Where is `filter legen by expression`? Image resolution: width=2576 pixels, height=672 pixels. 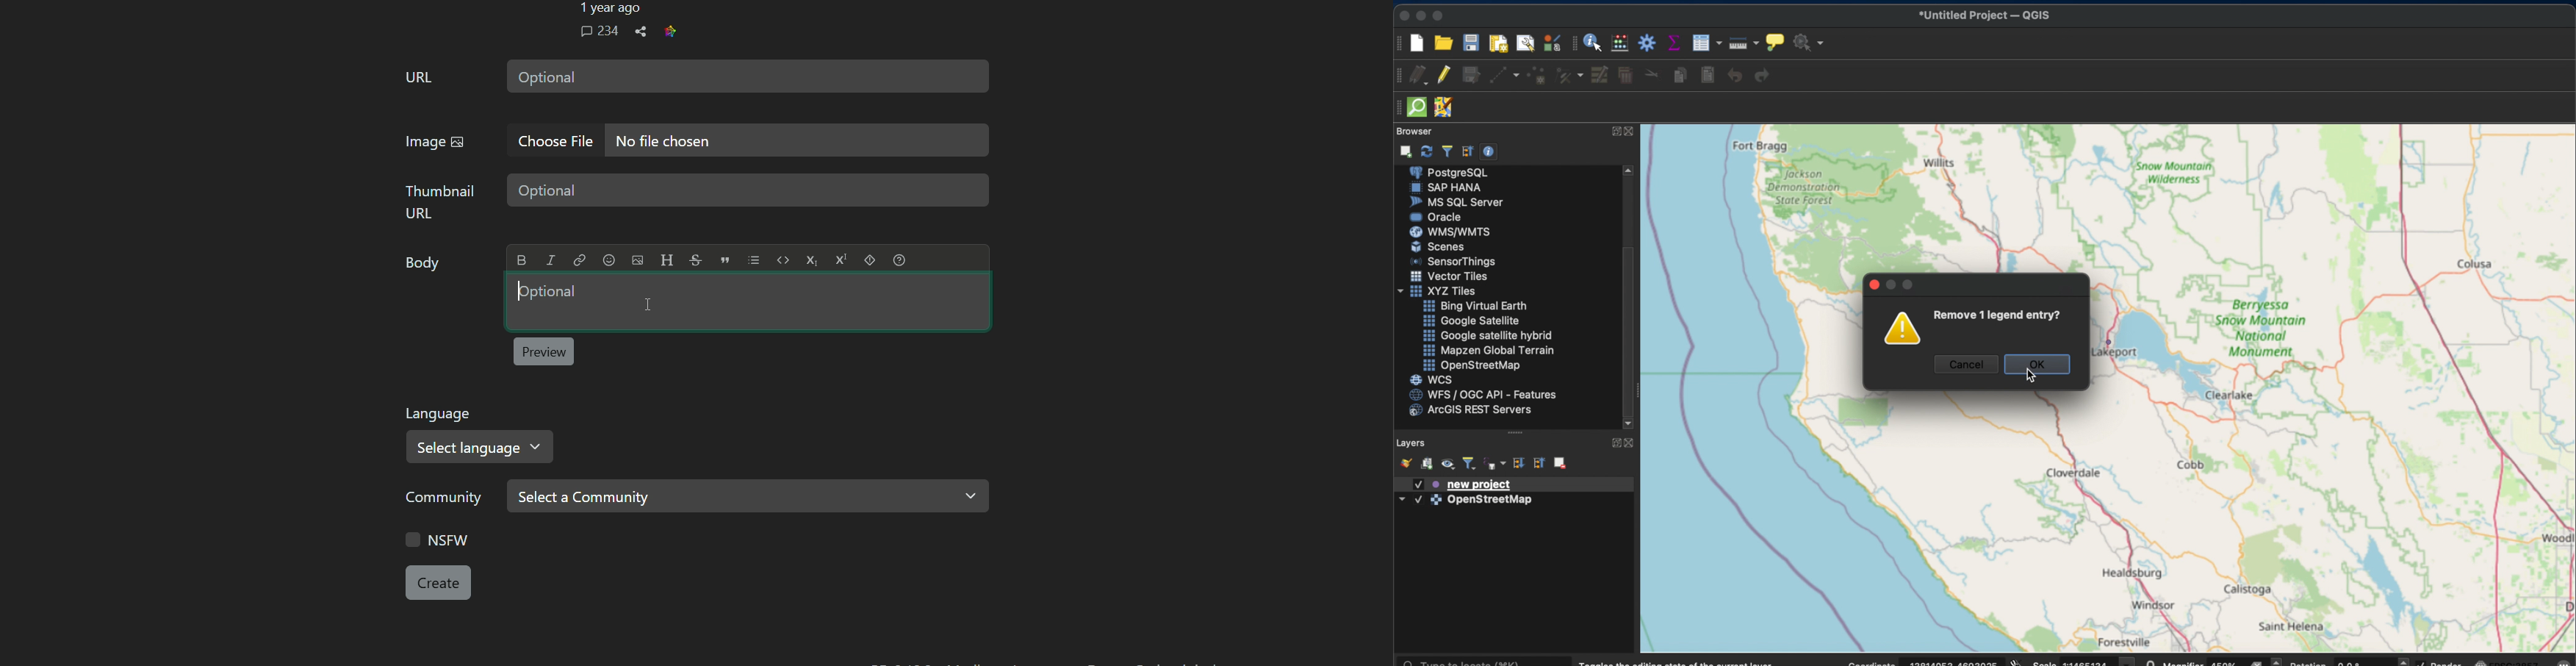
filter legen by expression is located at coordinates (1495, 464).